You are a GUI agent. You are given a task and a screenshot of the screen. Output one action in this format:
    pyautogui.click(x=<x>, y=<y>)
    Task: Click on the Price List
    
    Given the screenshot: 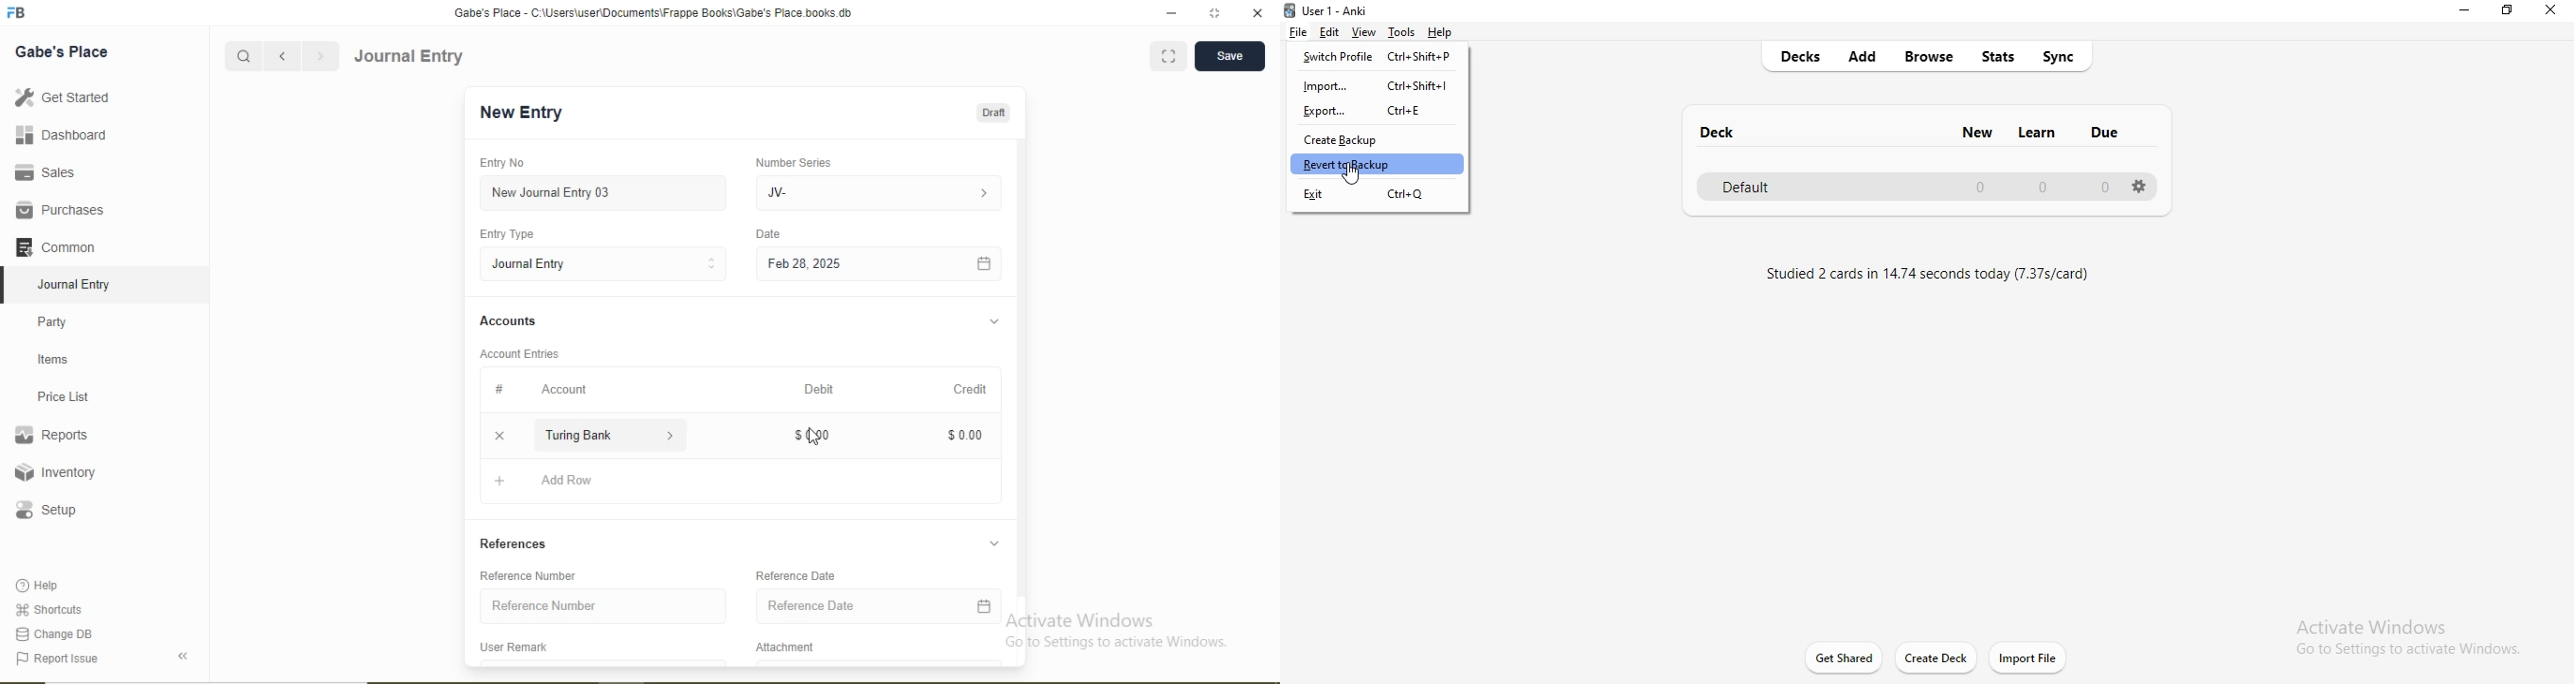 What is the action you would take?
    pyautogui.click(x=62, y=397)
    